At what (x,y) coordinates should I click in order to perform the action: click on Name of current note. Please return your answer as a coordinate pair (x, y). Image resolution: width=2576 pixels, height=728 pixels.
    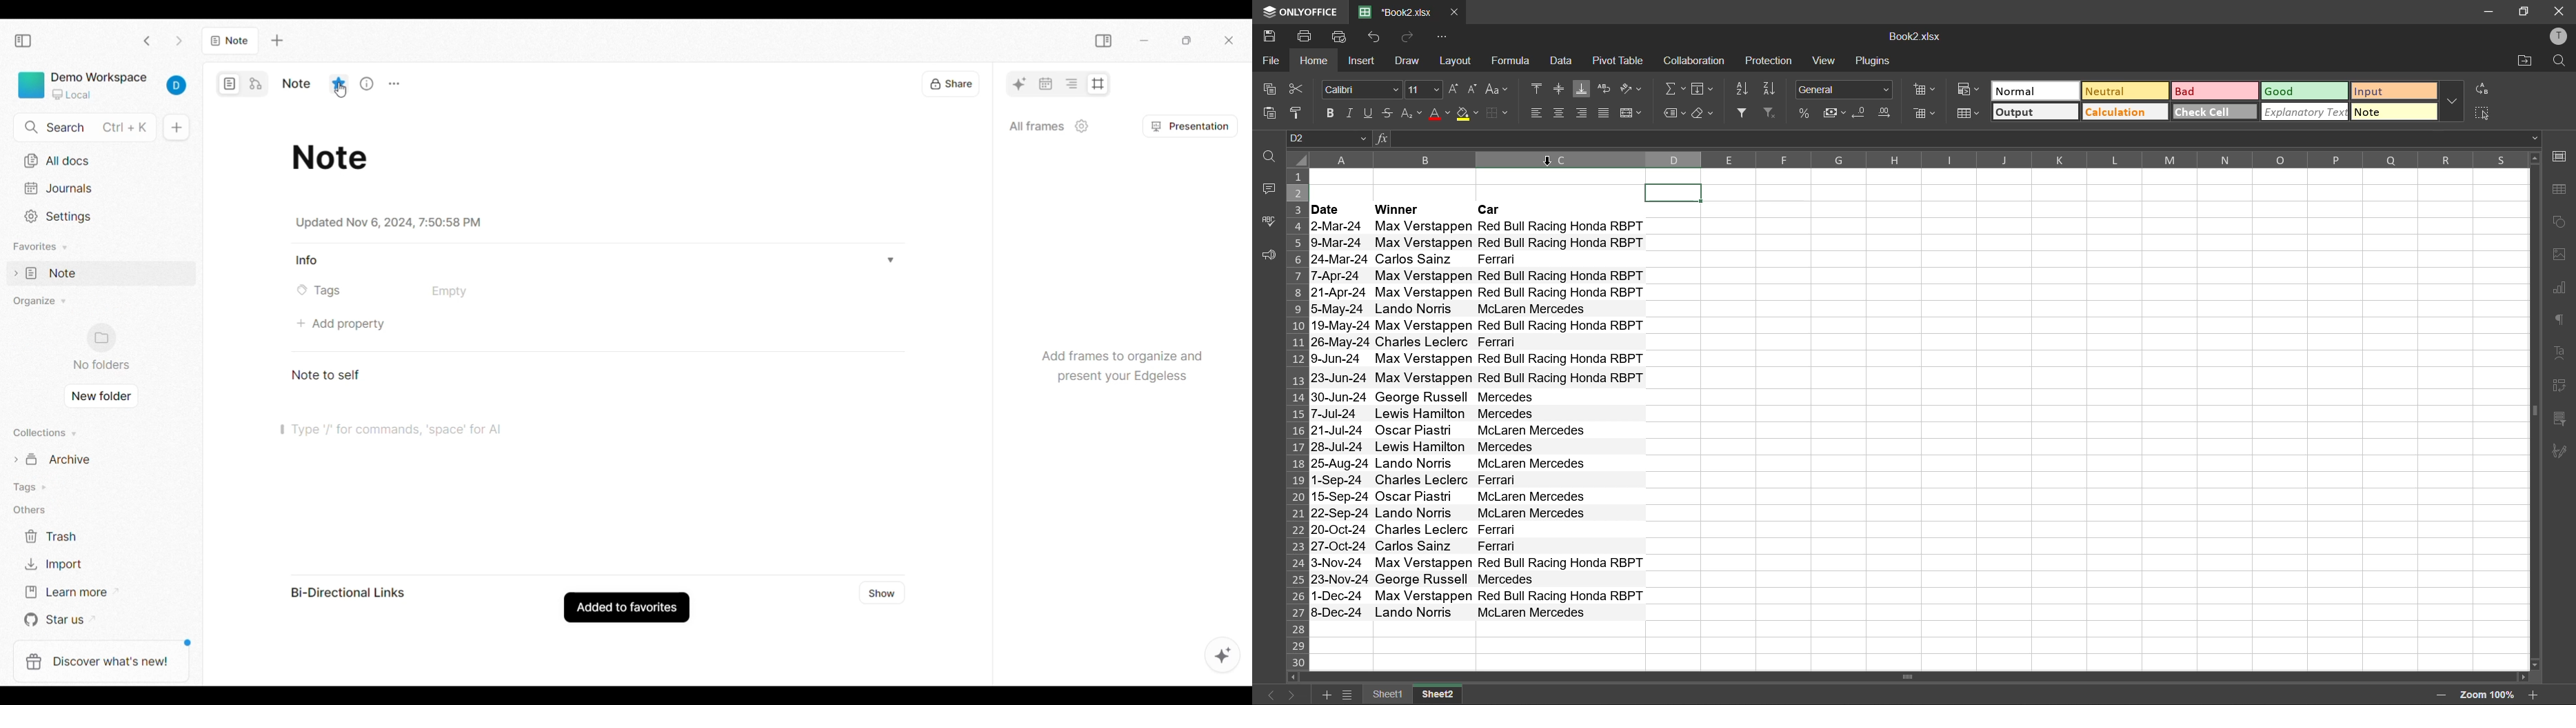
    Looking at the image, I should click on (297, 84).